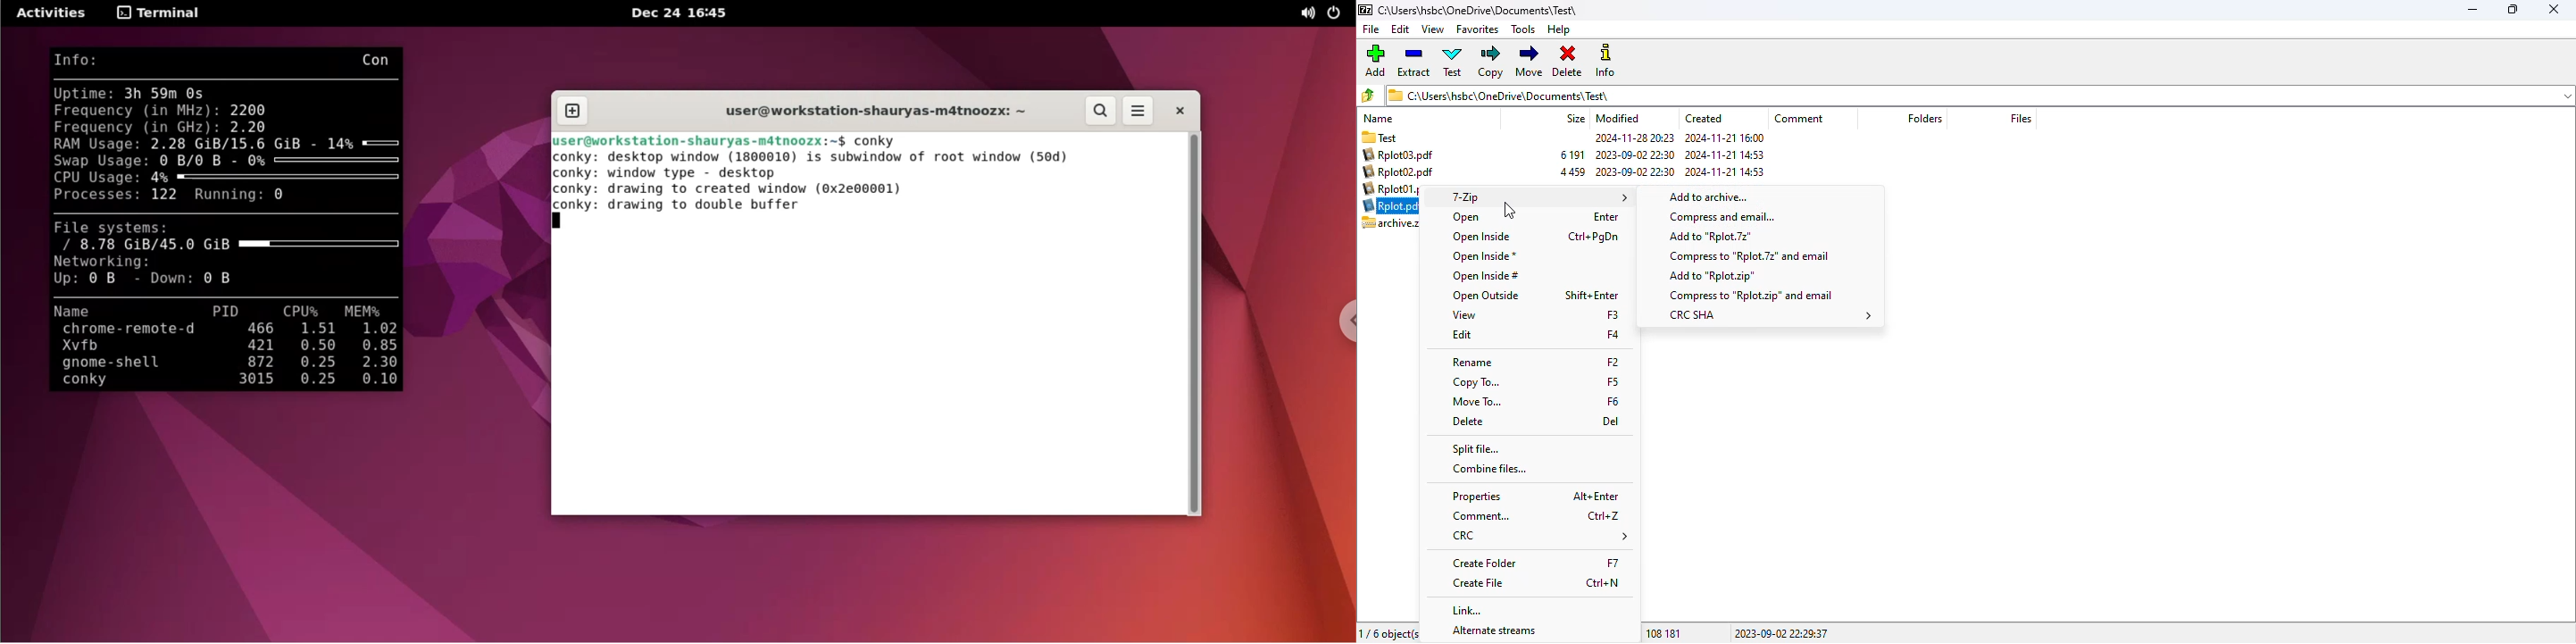 Image resolution: width=2576 pixels, height=644 pixels. I want to click on add to .7z file, so click(1712, 236).